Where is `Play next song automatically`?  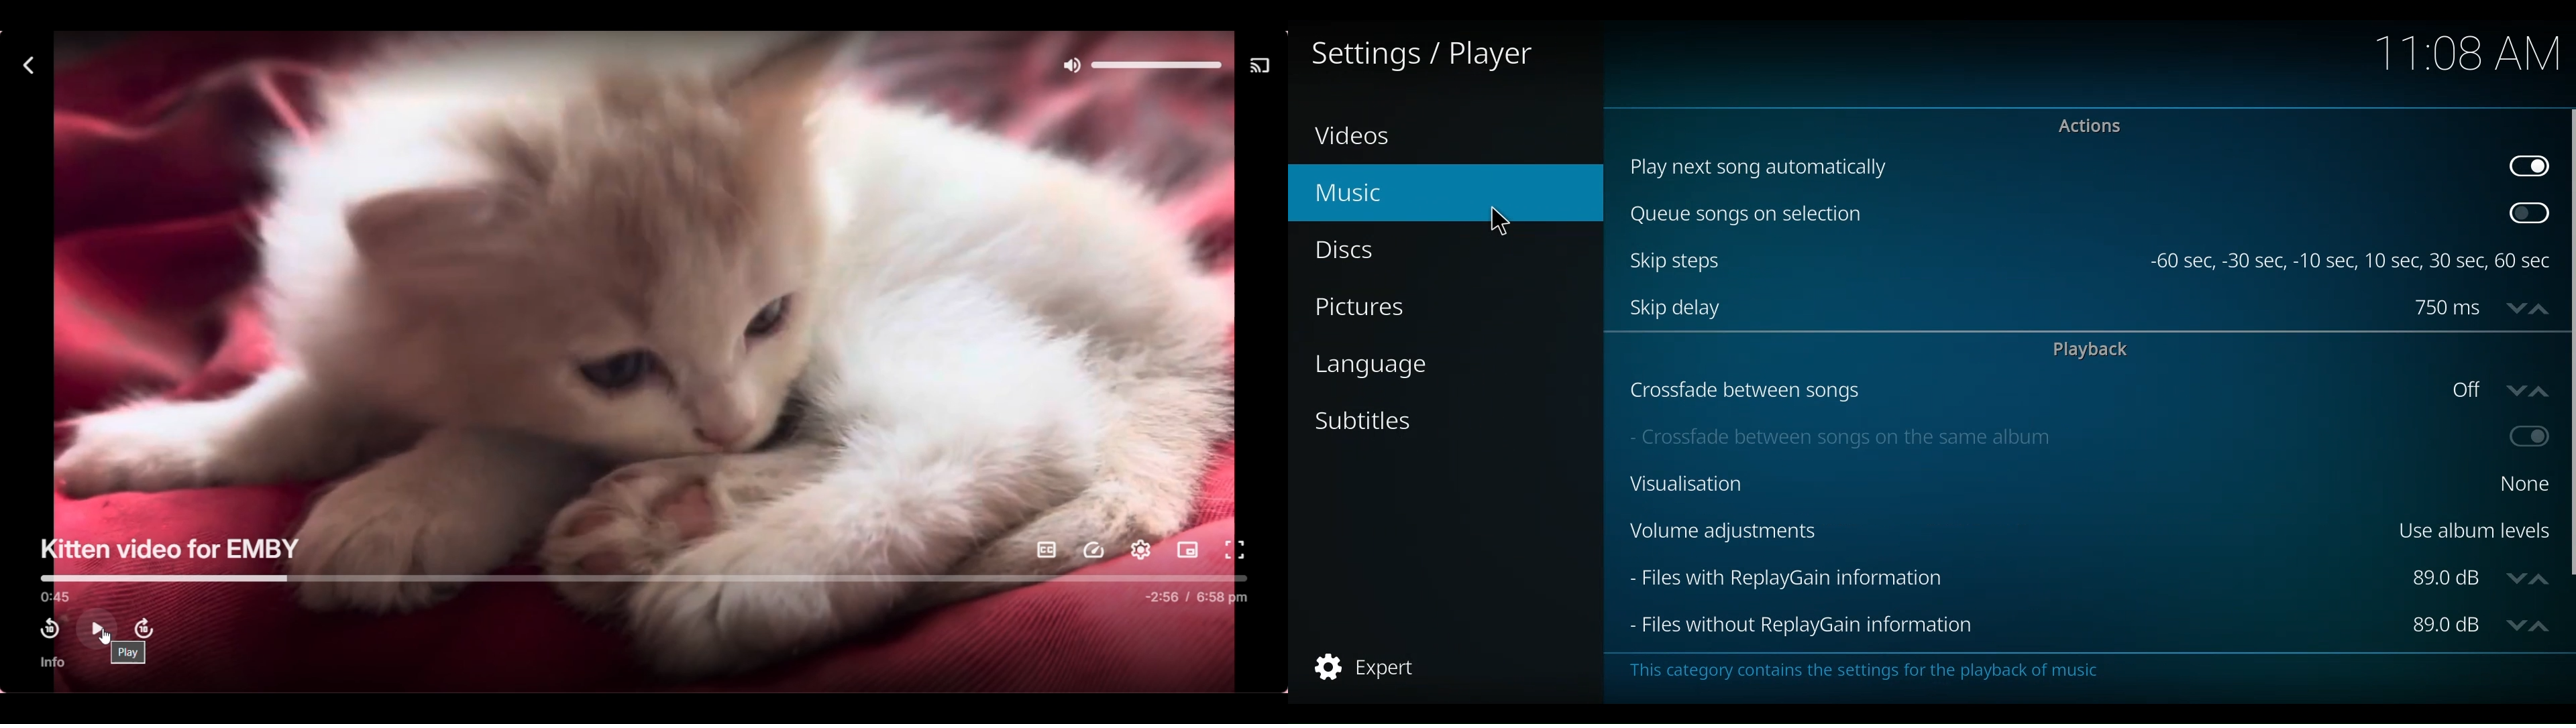
Play next song automatically is located at coordinates (2061, 168).